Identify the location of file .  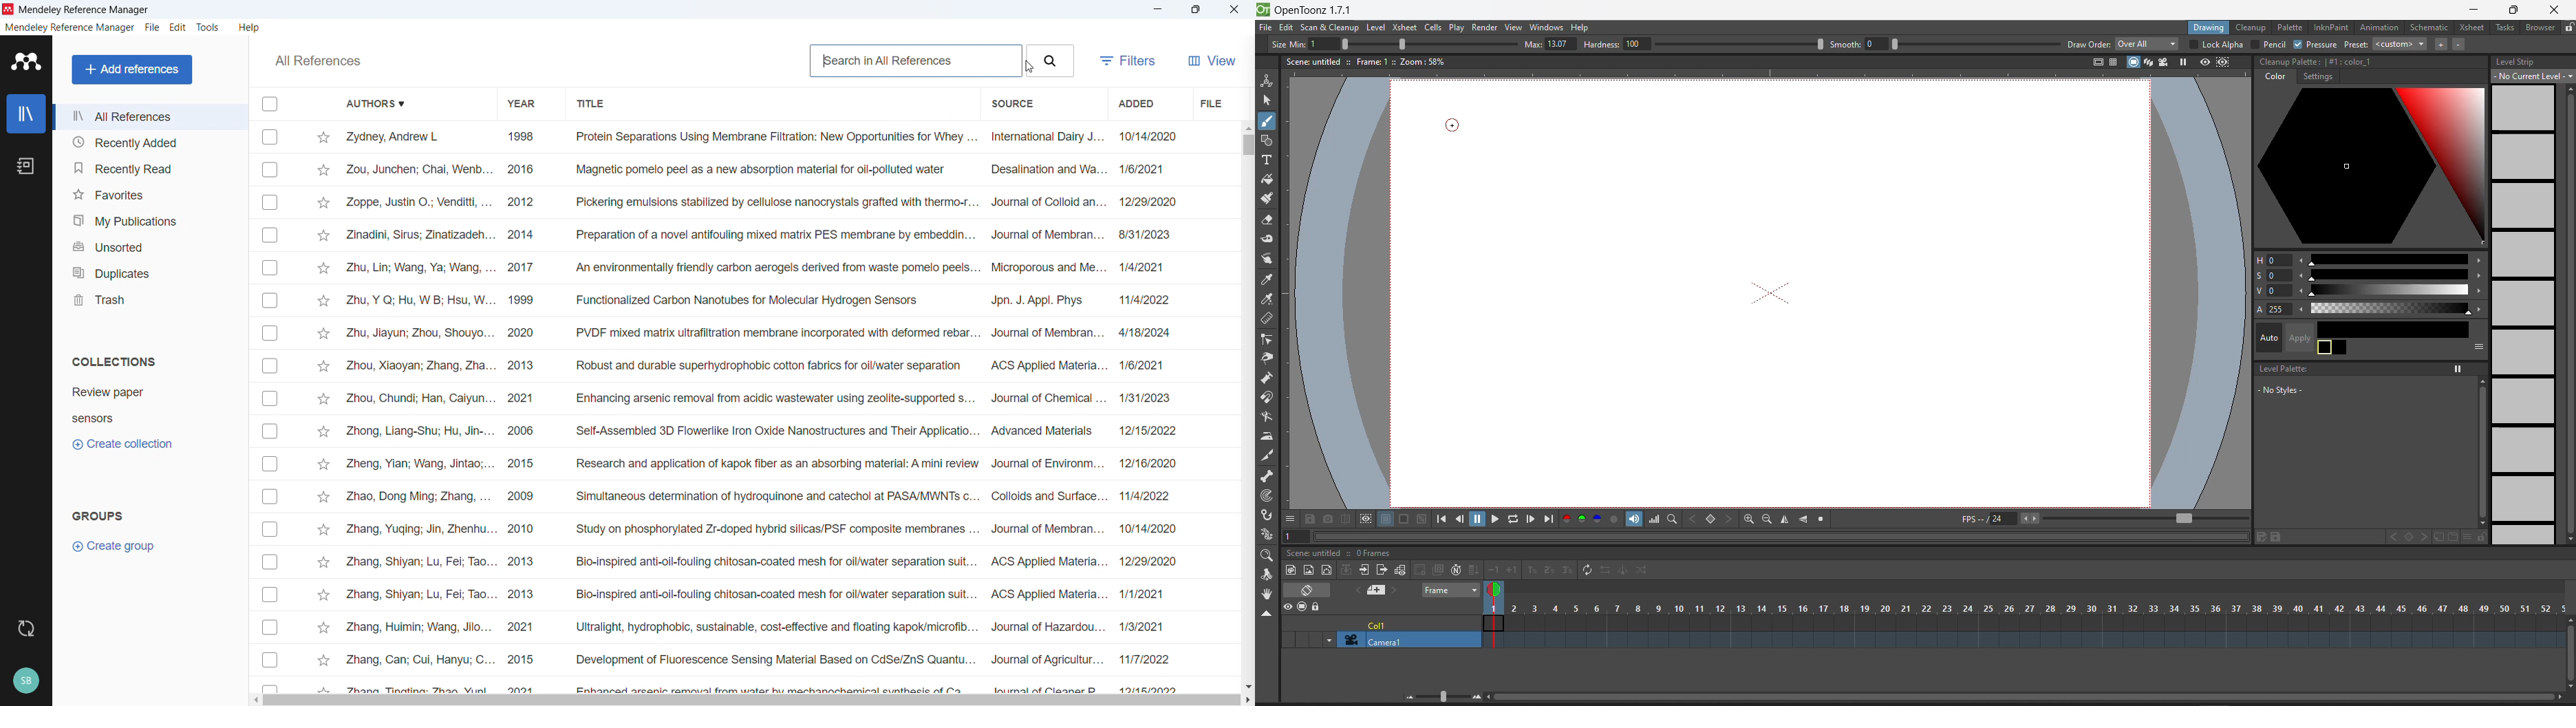
(1211, 103).